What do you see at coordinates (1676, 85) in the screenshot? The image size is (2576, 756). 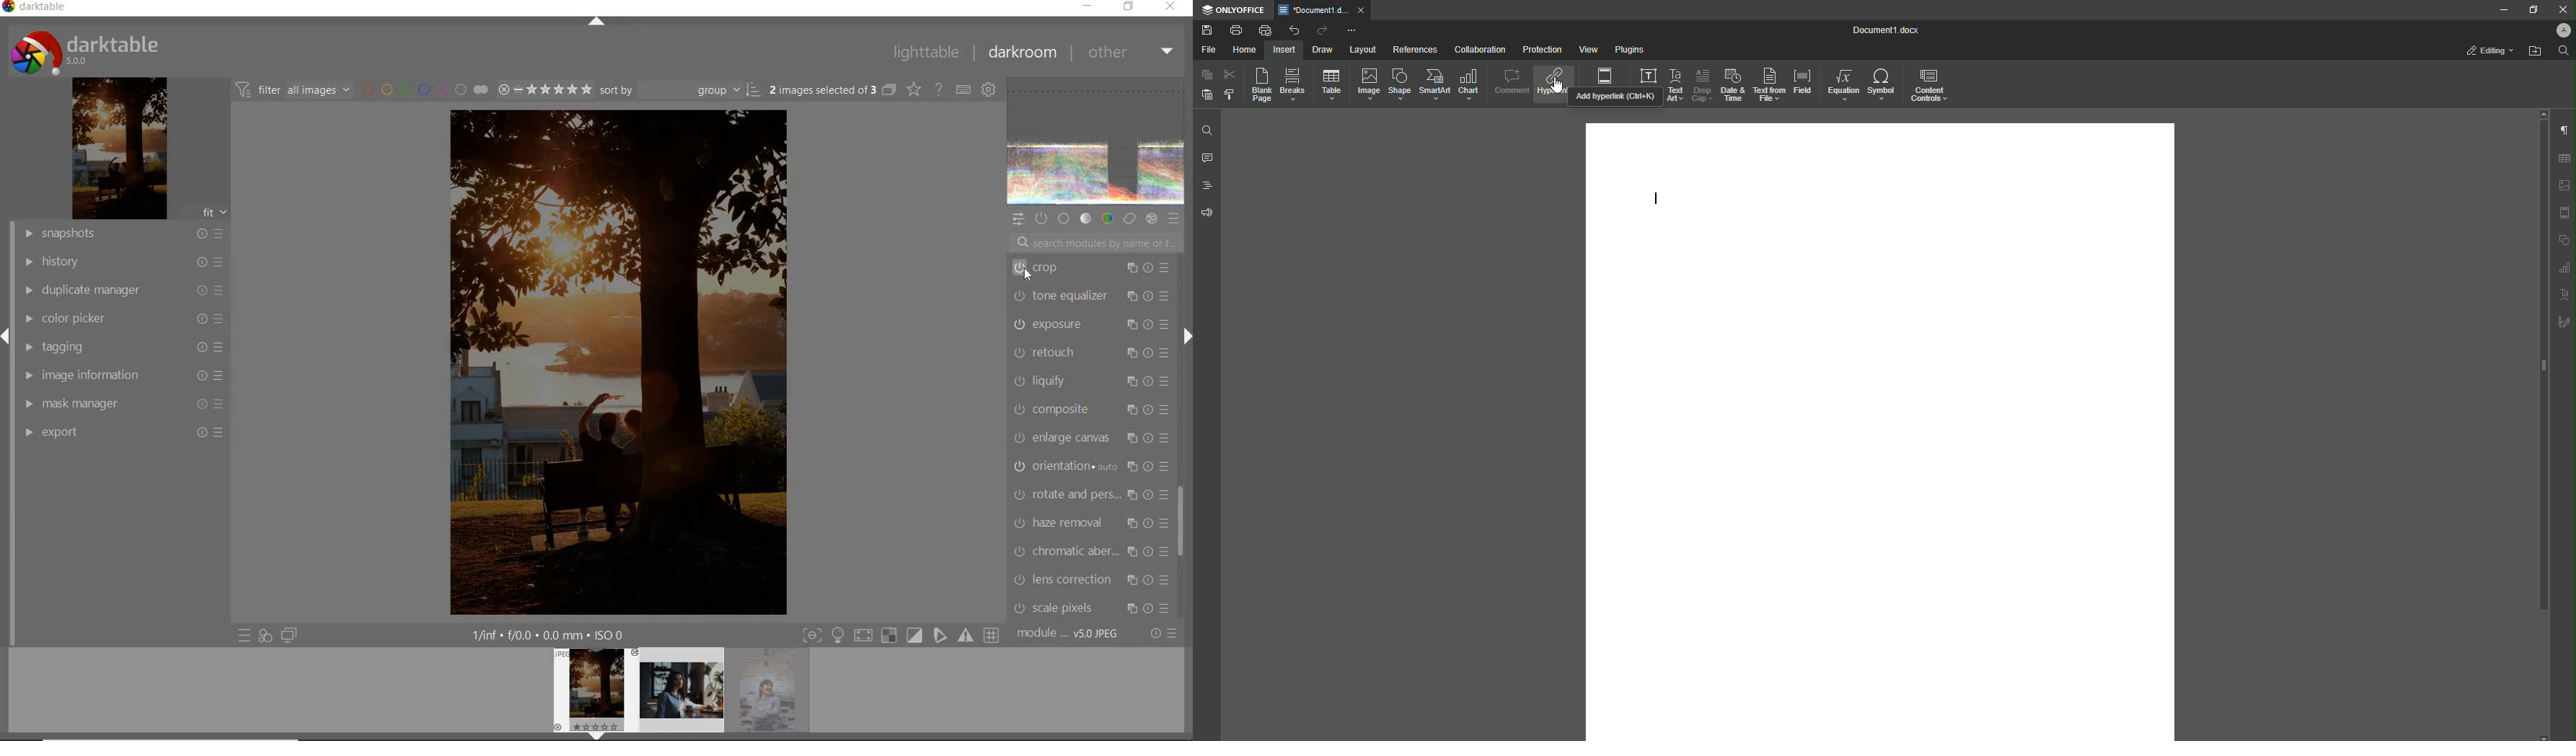 I see `Text Art` at bounding box center [1676, 85].